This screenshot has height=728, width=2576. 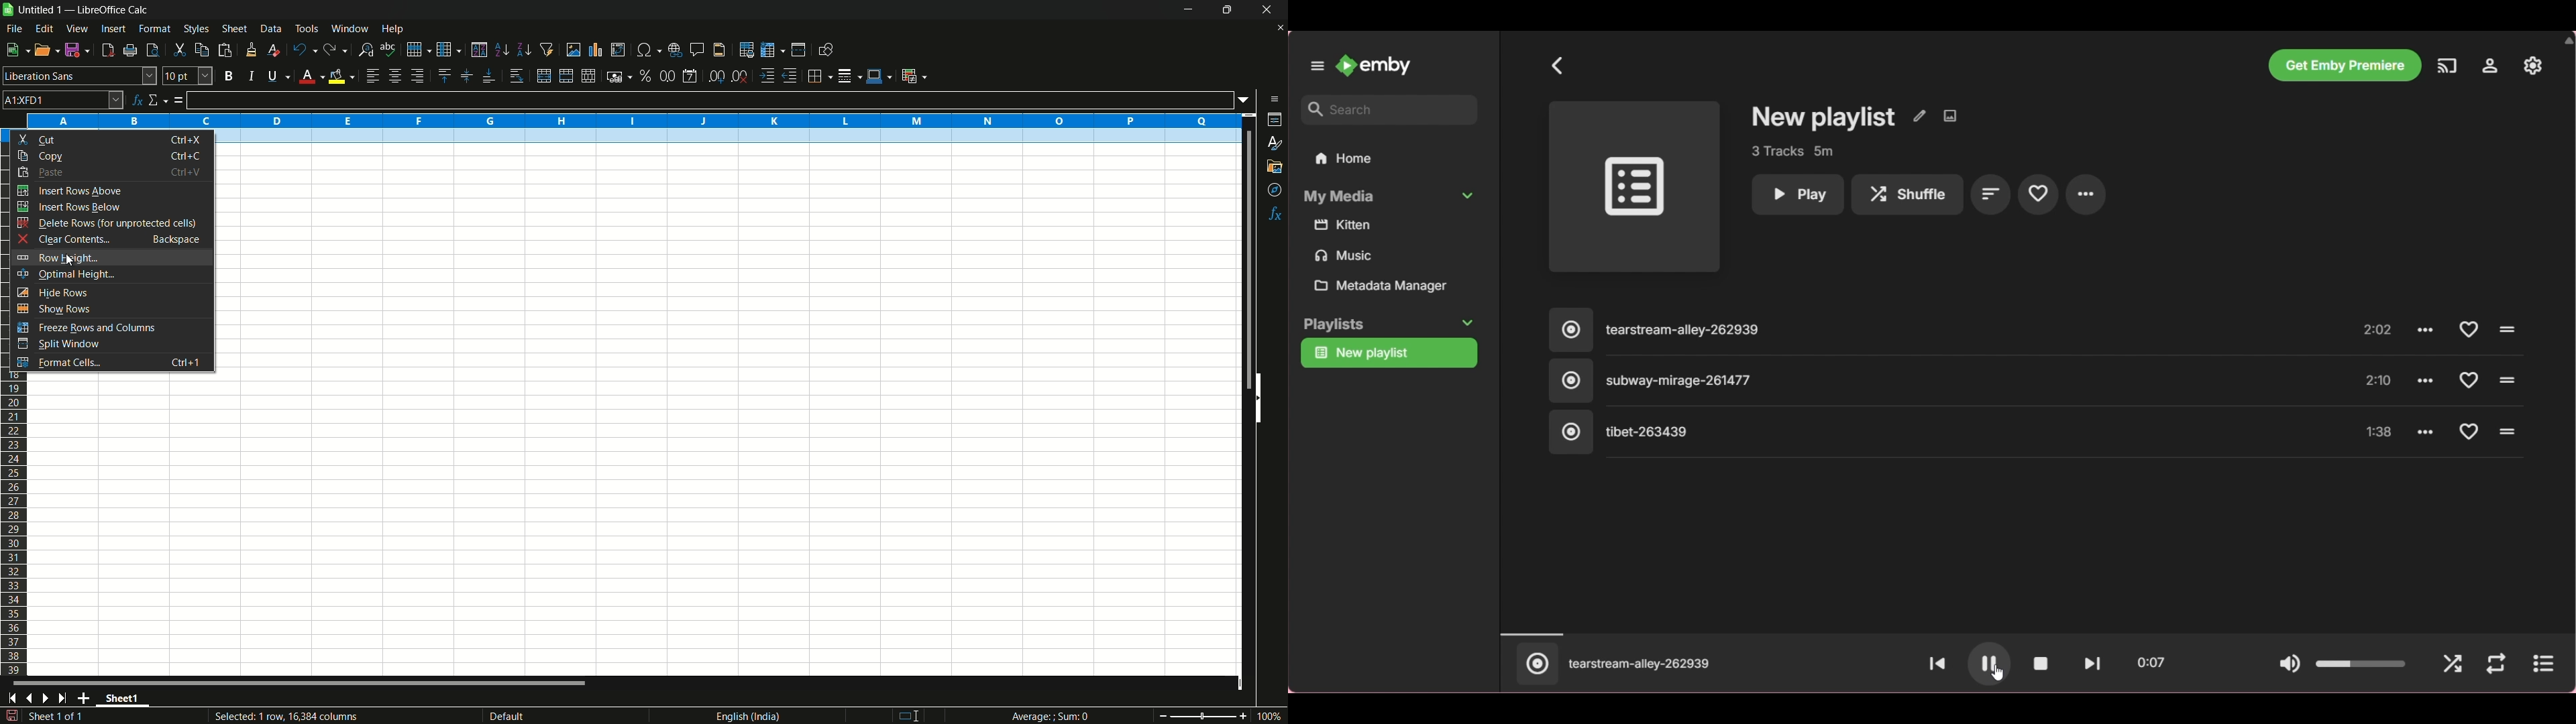 What do you see at coordinates (151, 50) in the screenshot?
I see `toggle print review` at bounding box center [151, 50].